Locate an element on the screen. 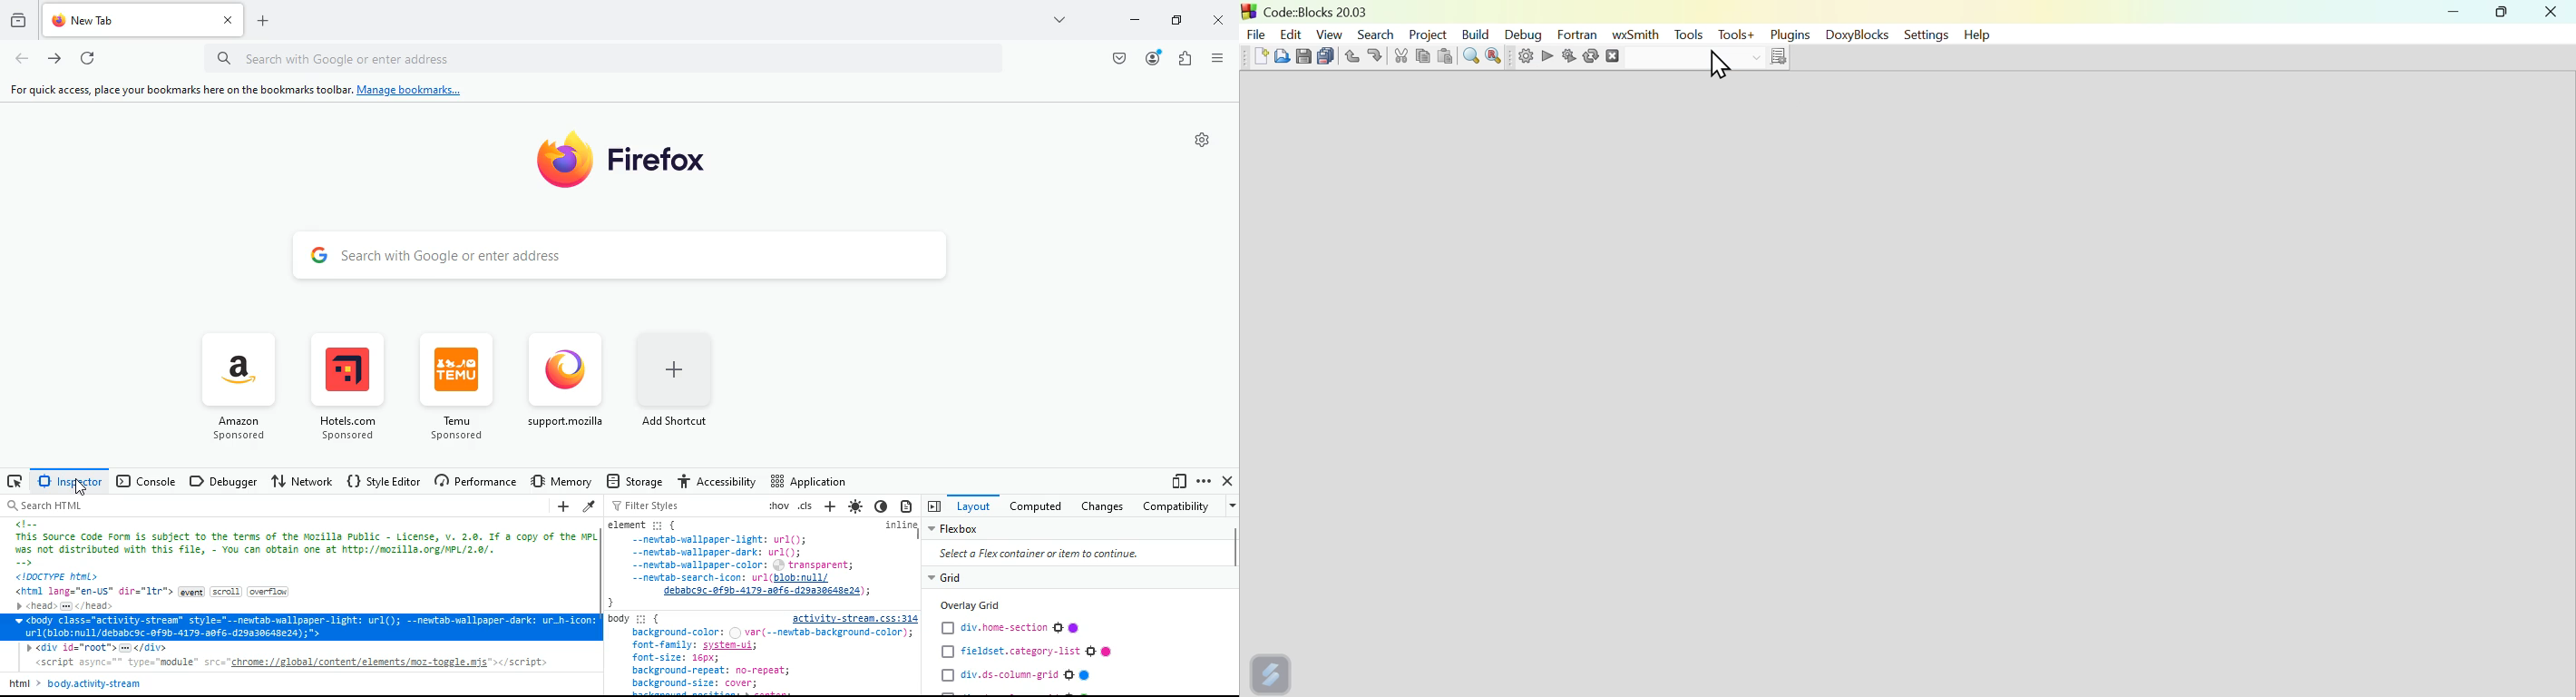  Search is located at coordinates (1376, 31).